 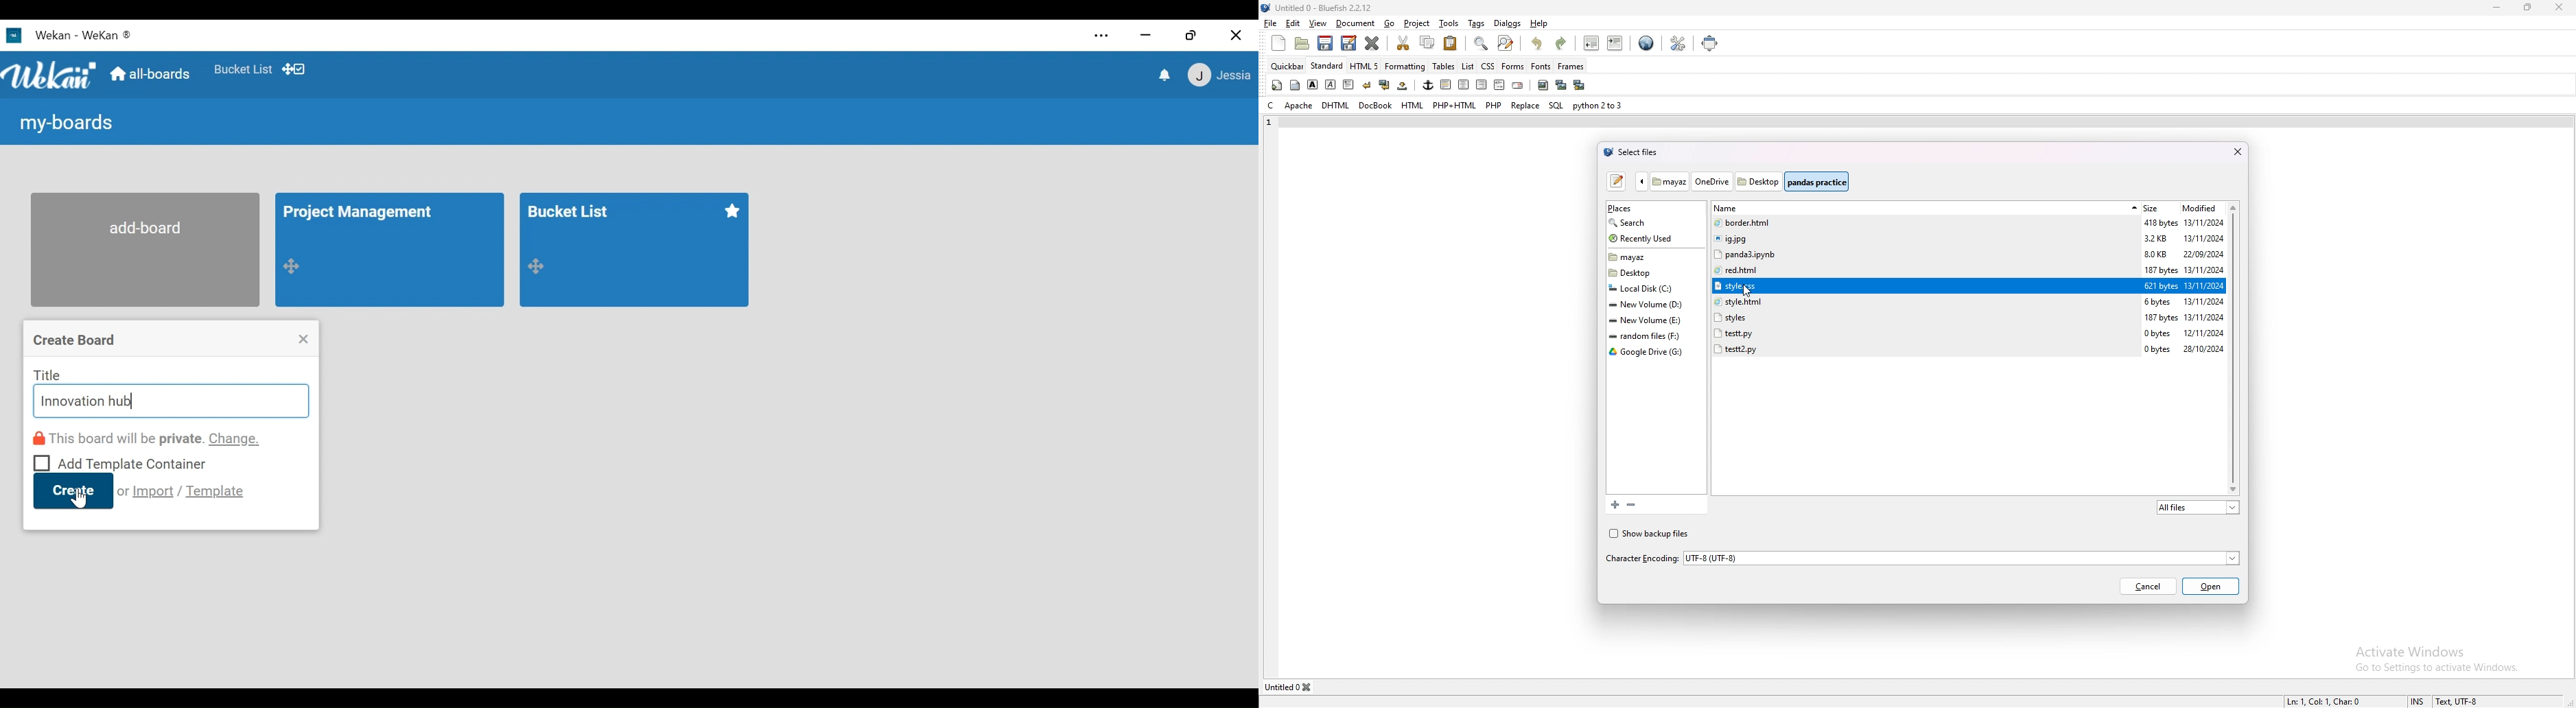 I want to click on tags, so click(x=1477, y=23).